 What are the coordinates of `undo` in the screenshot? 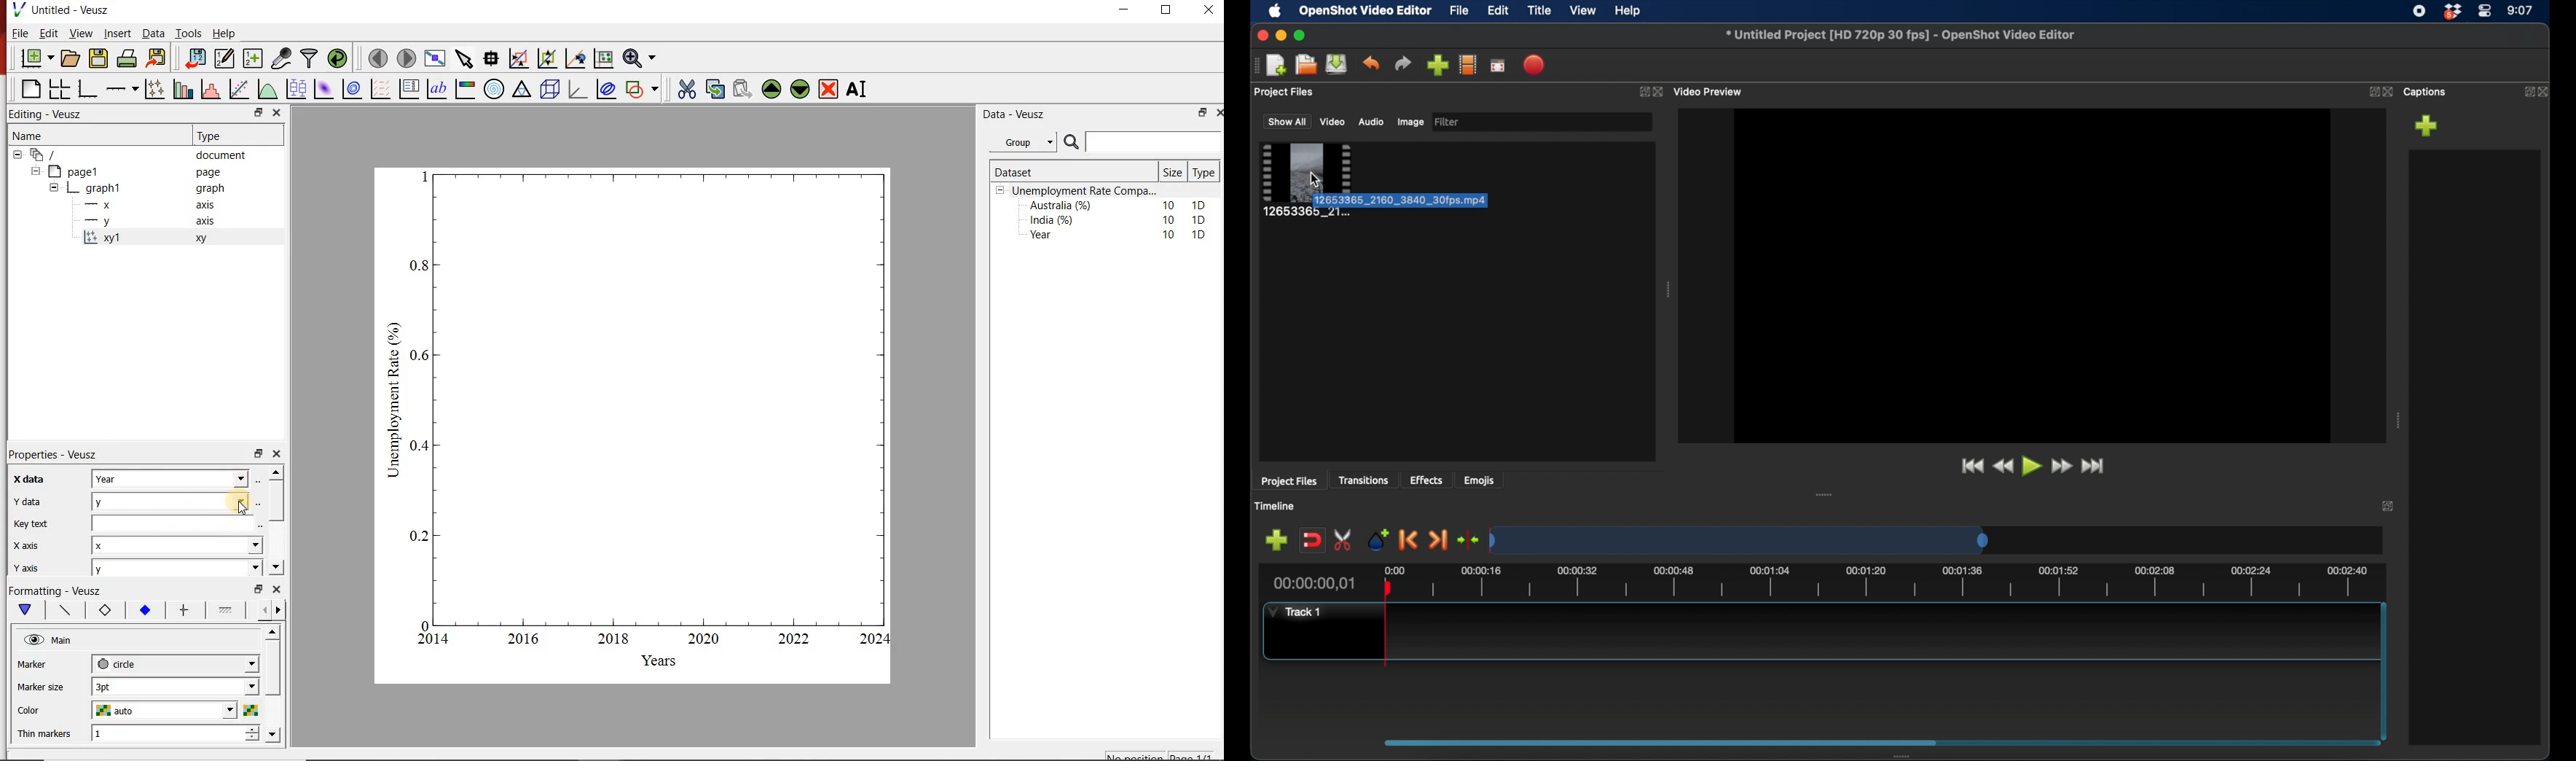 It's located at (1372, 63).